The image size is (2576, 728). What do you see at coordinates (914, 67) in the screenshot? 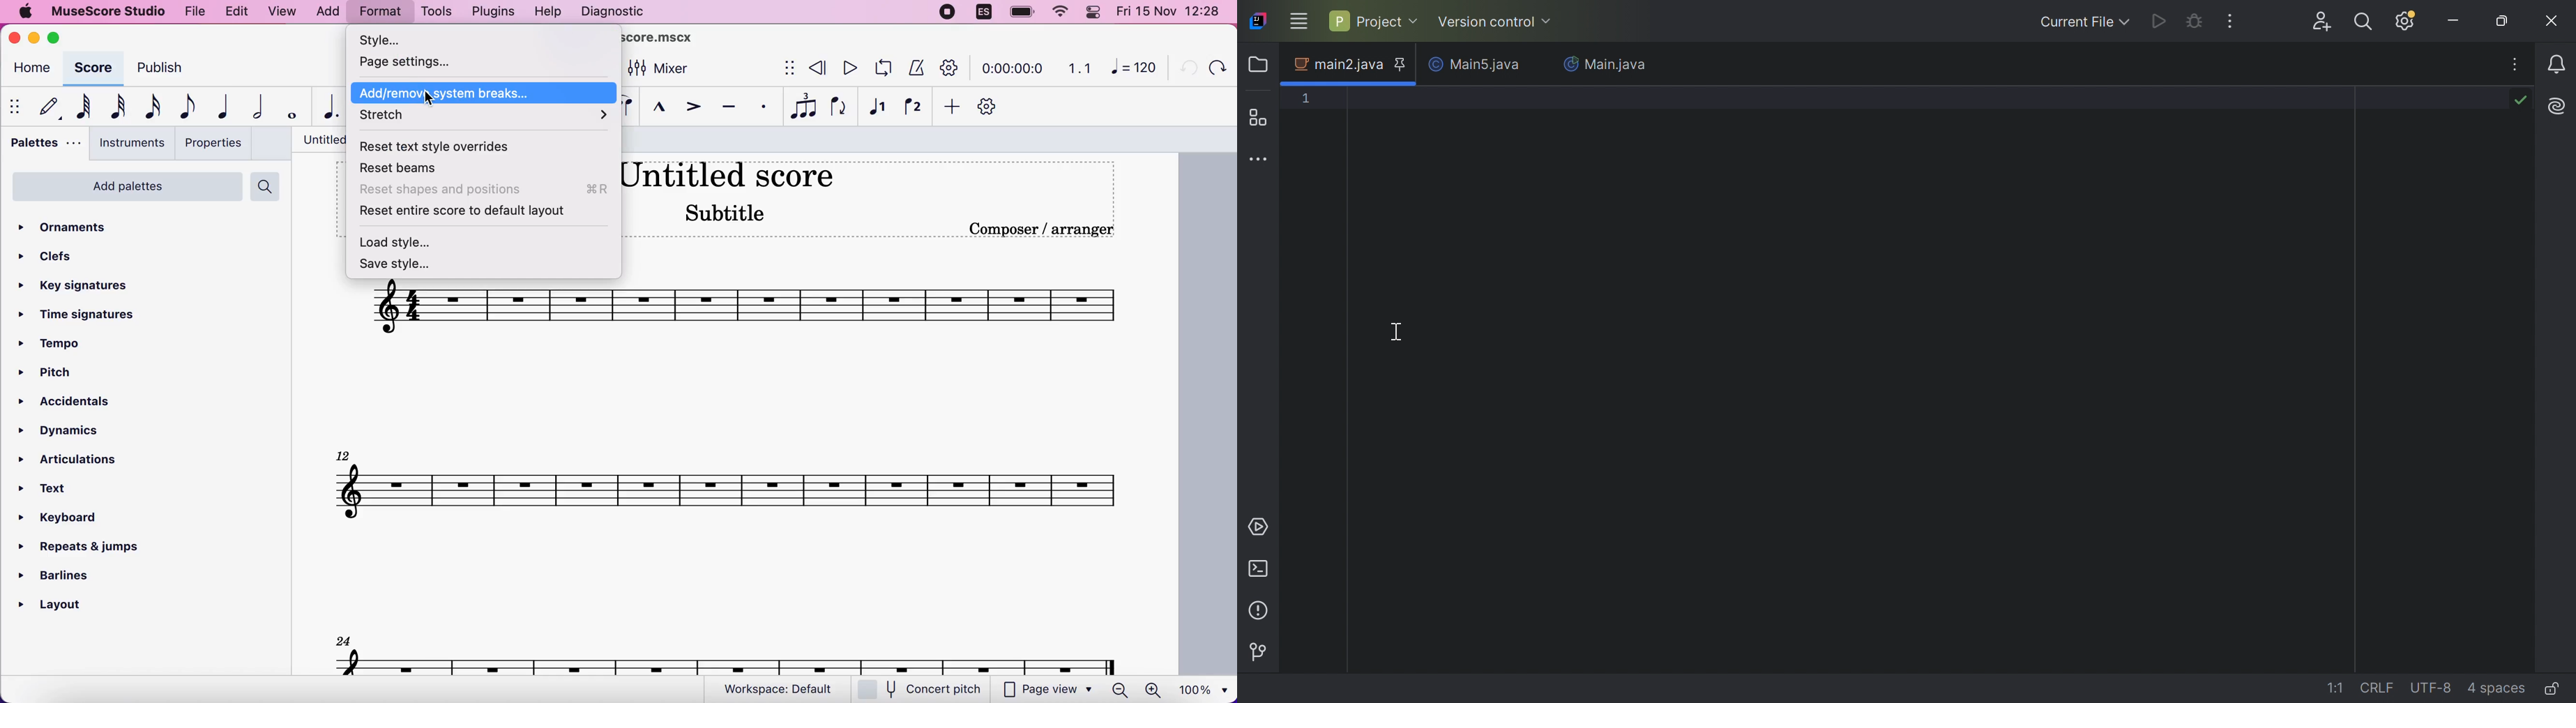
I see `metronome` at bounding box center [914, 67].